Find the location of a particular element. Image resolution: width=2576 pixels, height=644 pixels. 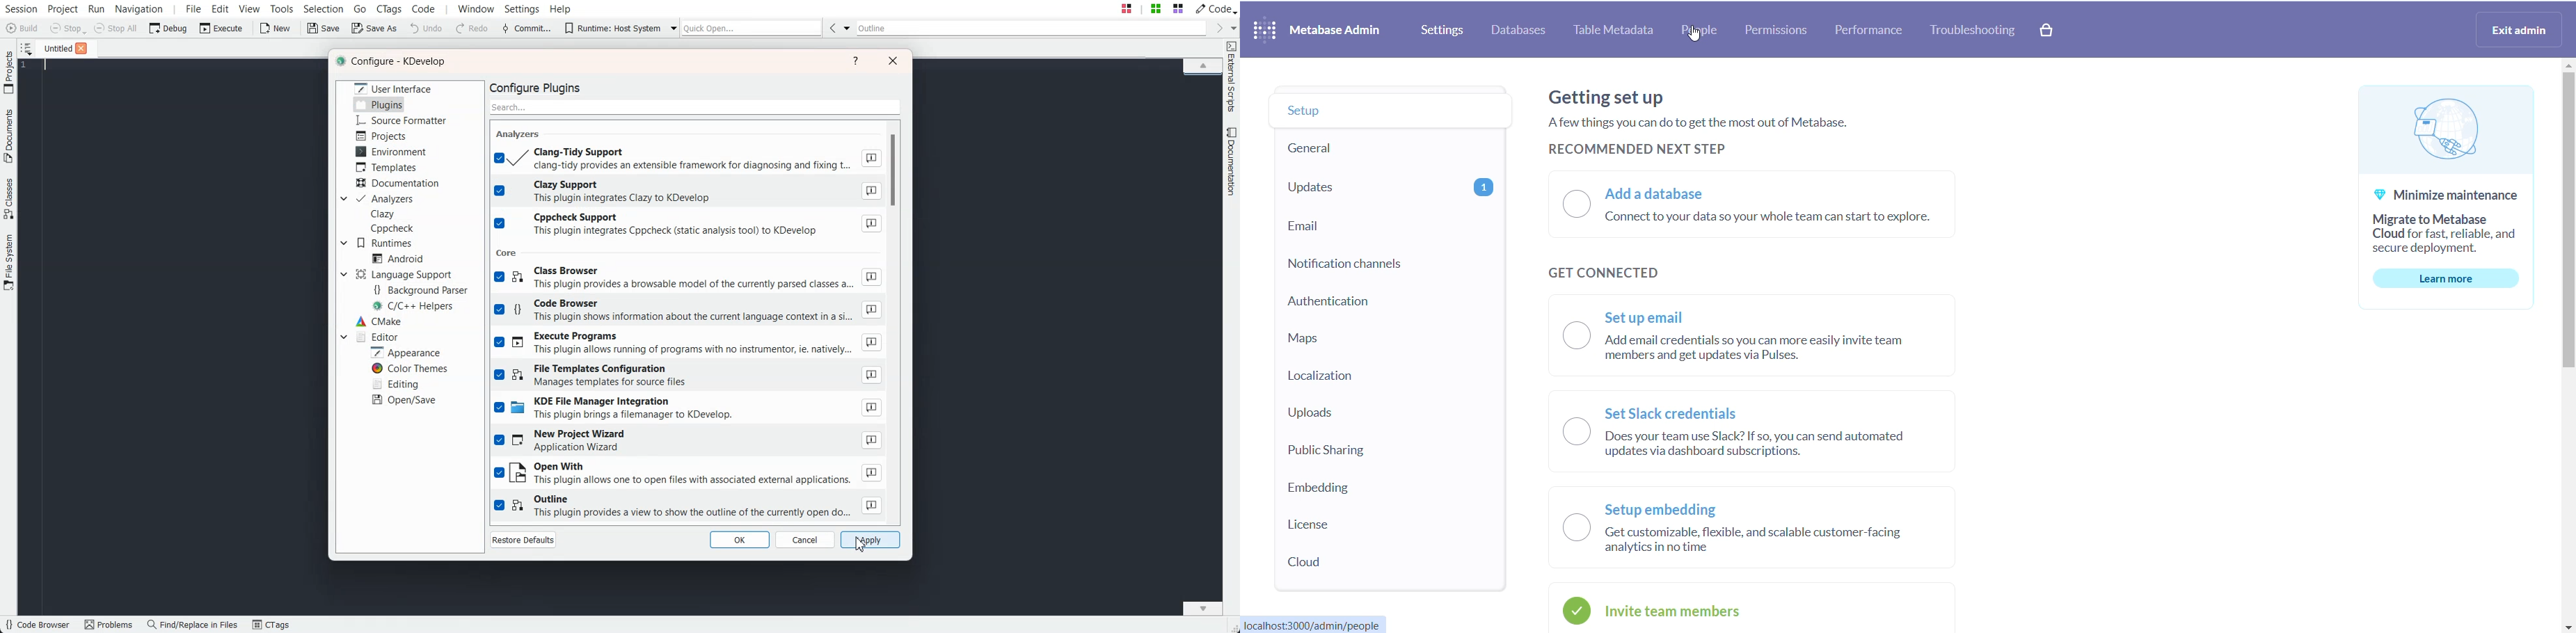

set up email radio button is located at coordinates (1757, 341).